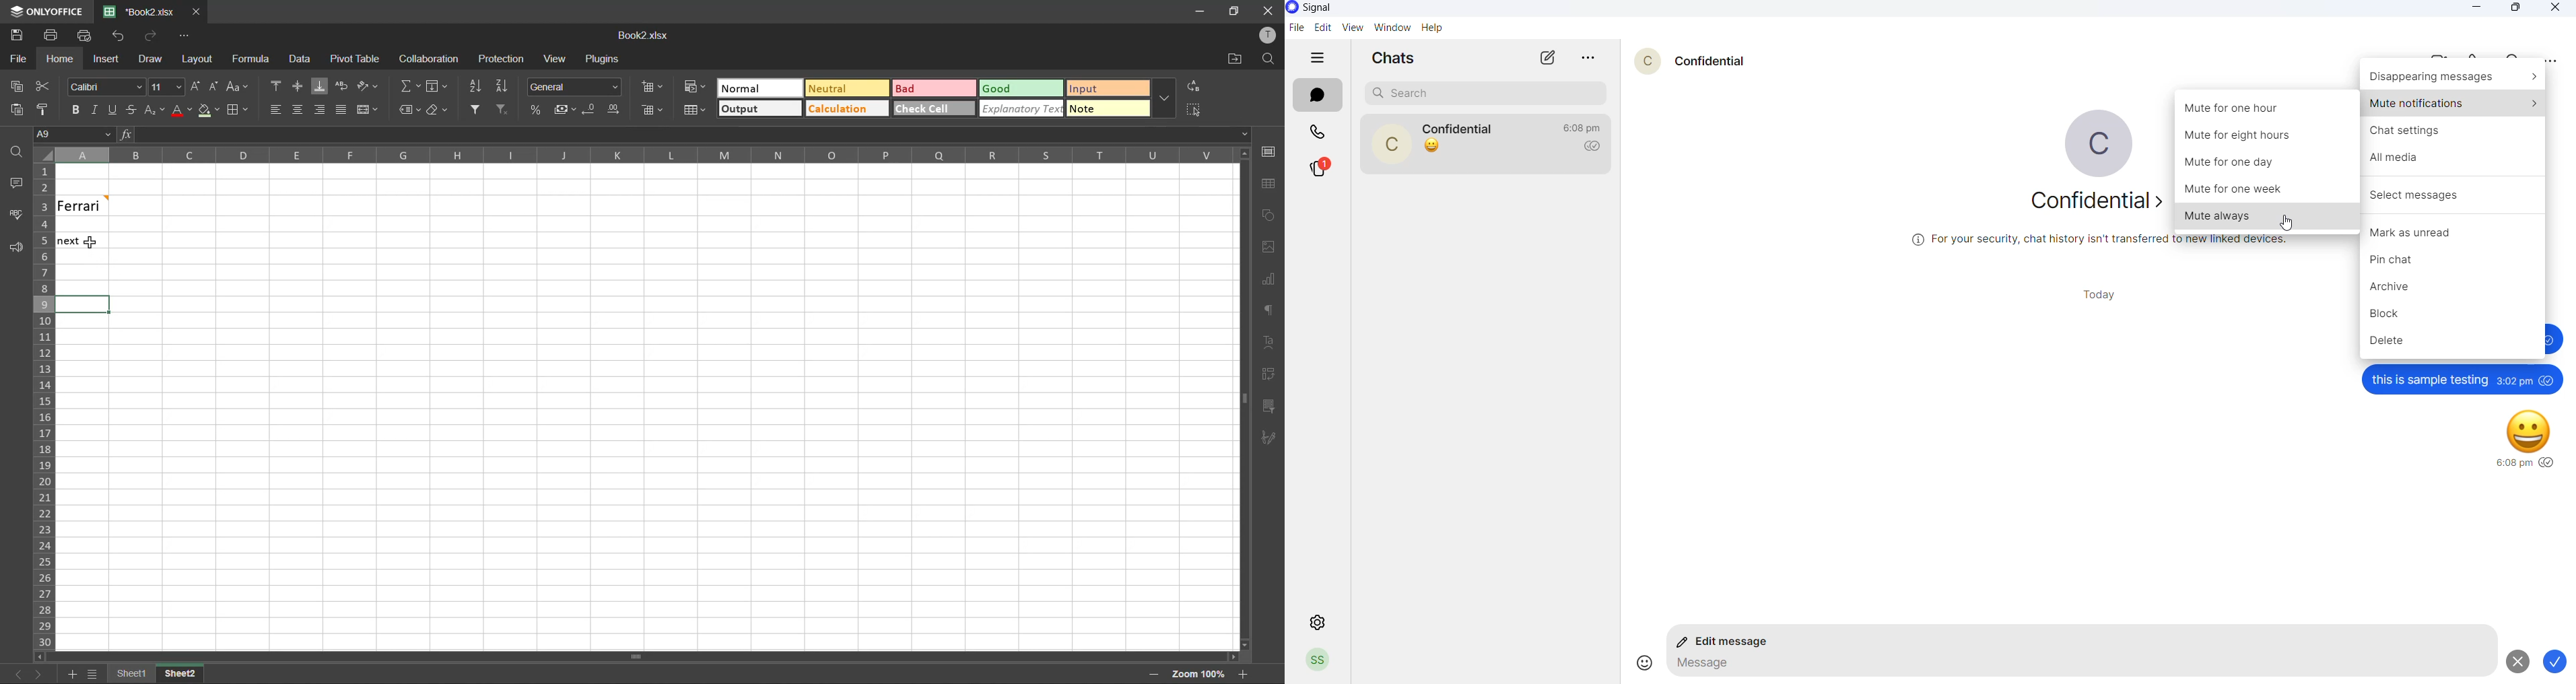  What do you see at coordinates (2270, 164) in the screenshot?
I see `mute for one day` at bounding box center [2270, 164].